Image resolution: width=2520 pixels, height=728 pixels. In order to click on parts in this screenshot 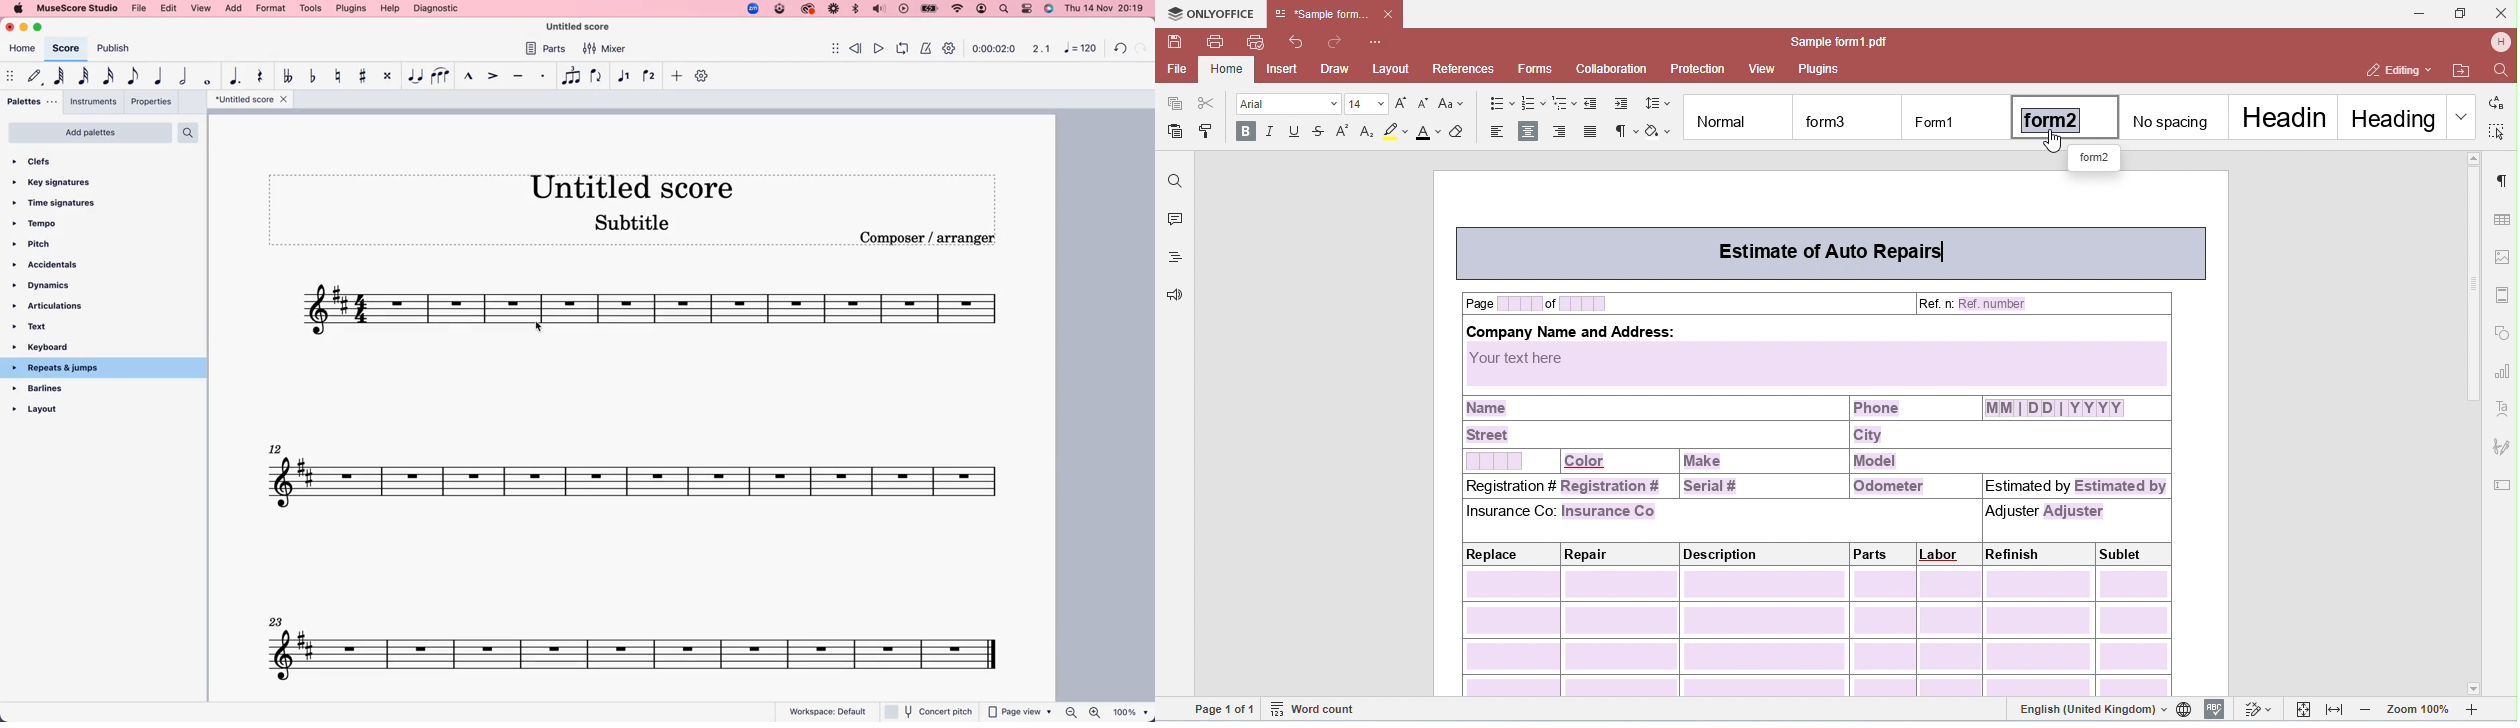, I will do `click(549, 50)`.